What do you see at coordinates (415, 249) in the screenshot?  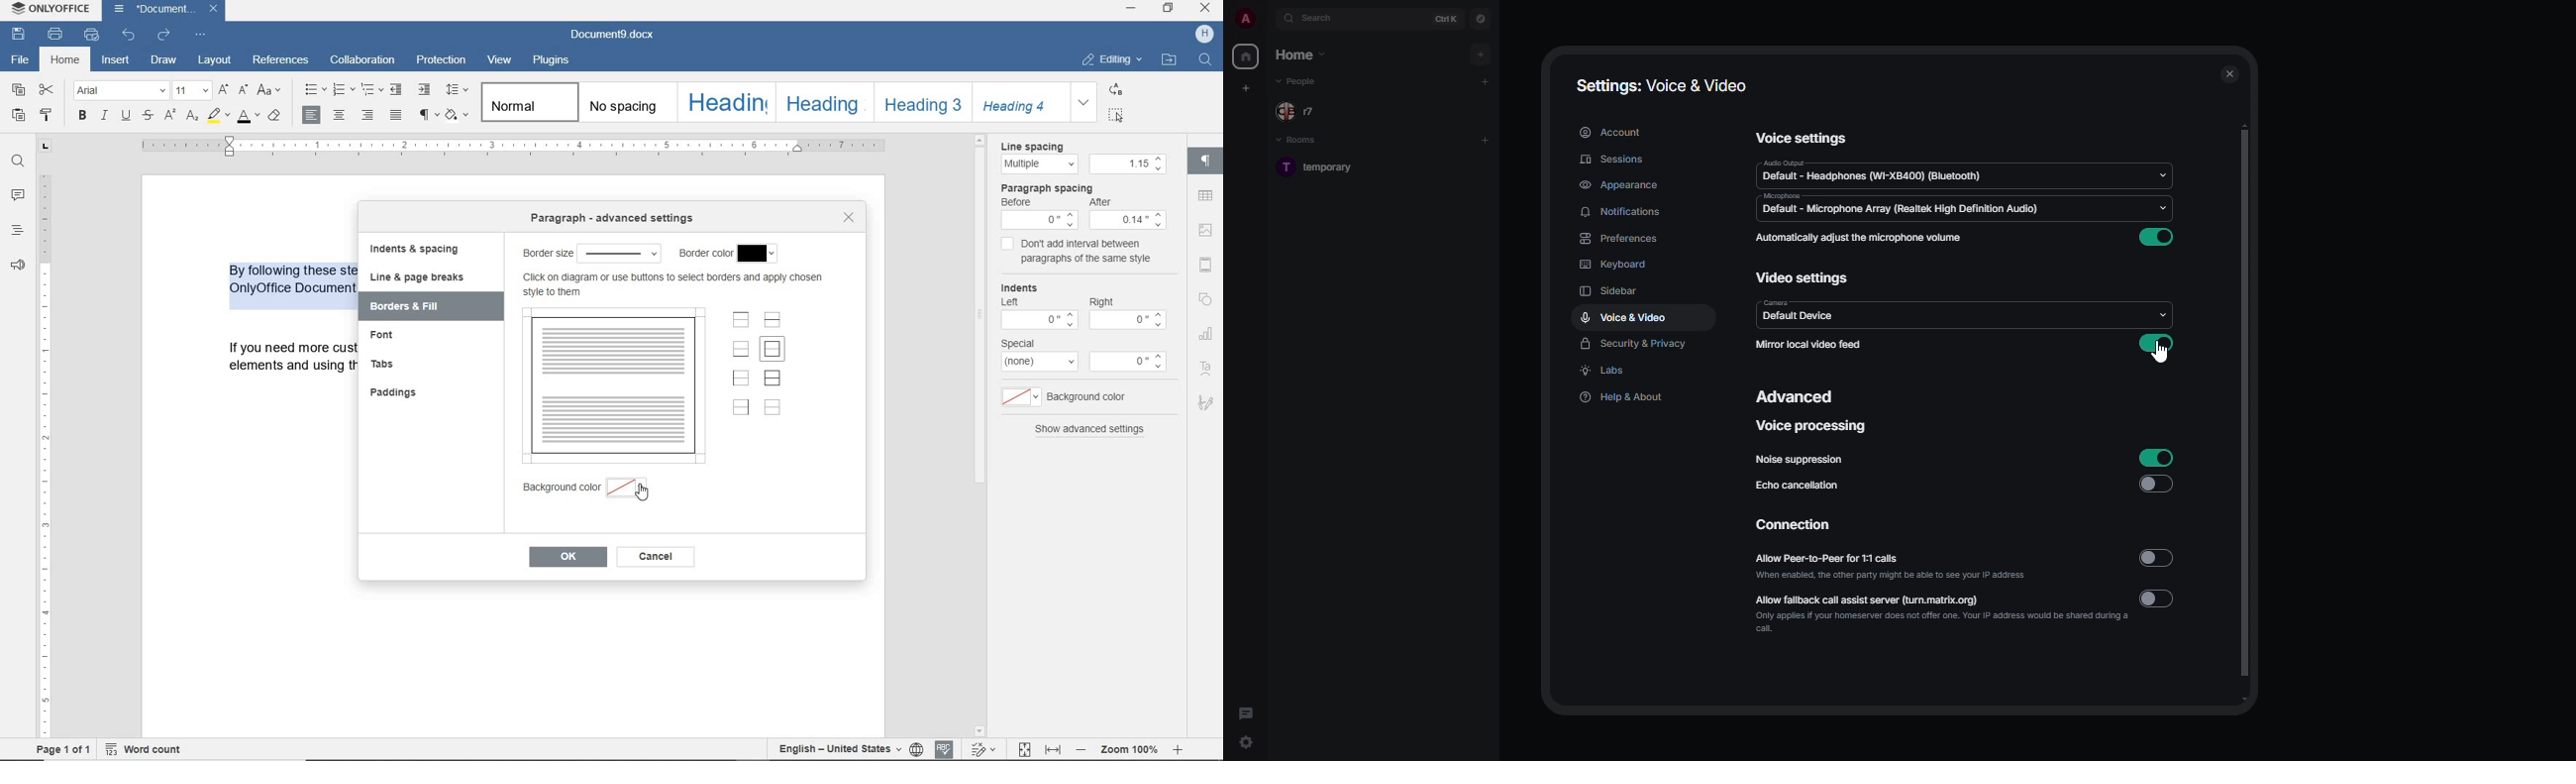 I see `indents & spacing` at bounding box center [415, 249].